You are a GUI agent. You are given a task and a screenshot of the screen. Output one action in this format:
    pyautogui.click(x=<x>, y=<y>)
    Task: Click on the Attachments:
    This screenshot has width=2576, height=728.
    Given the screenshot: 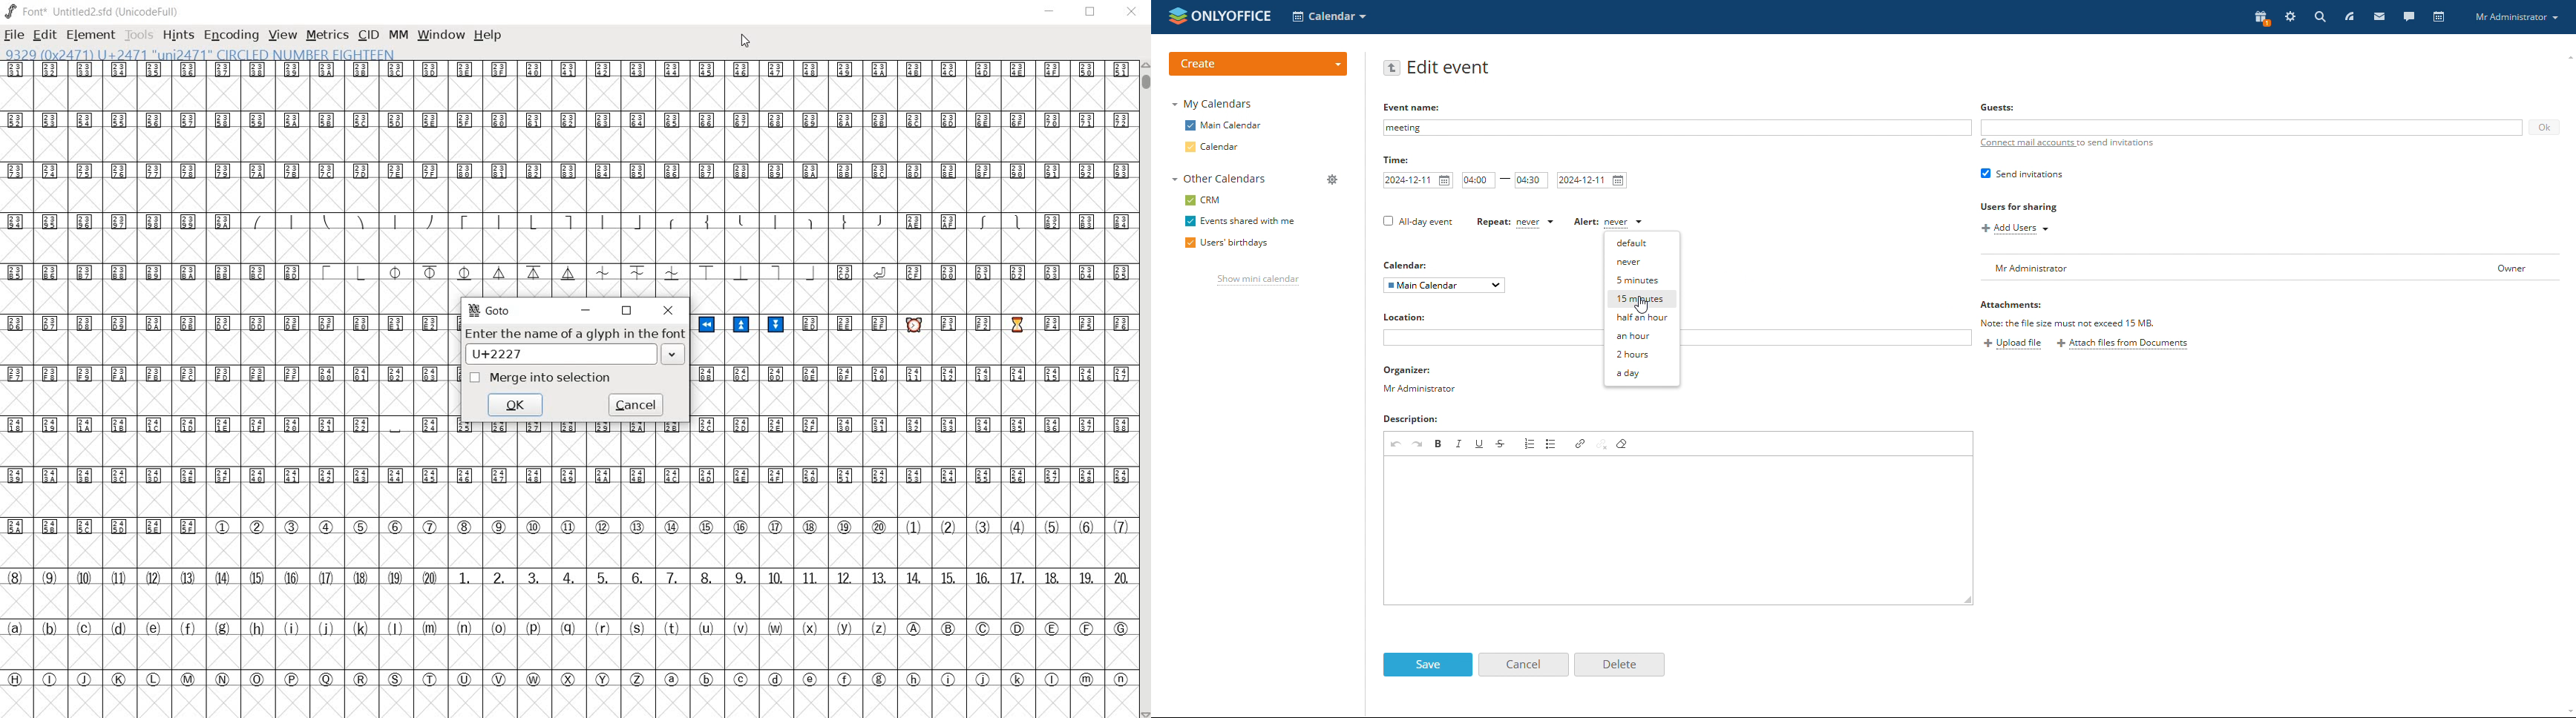 What is the action you would take?
    pyautogui.click(x=2017, y=306)
    